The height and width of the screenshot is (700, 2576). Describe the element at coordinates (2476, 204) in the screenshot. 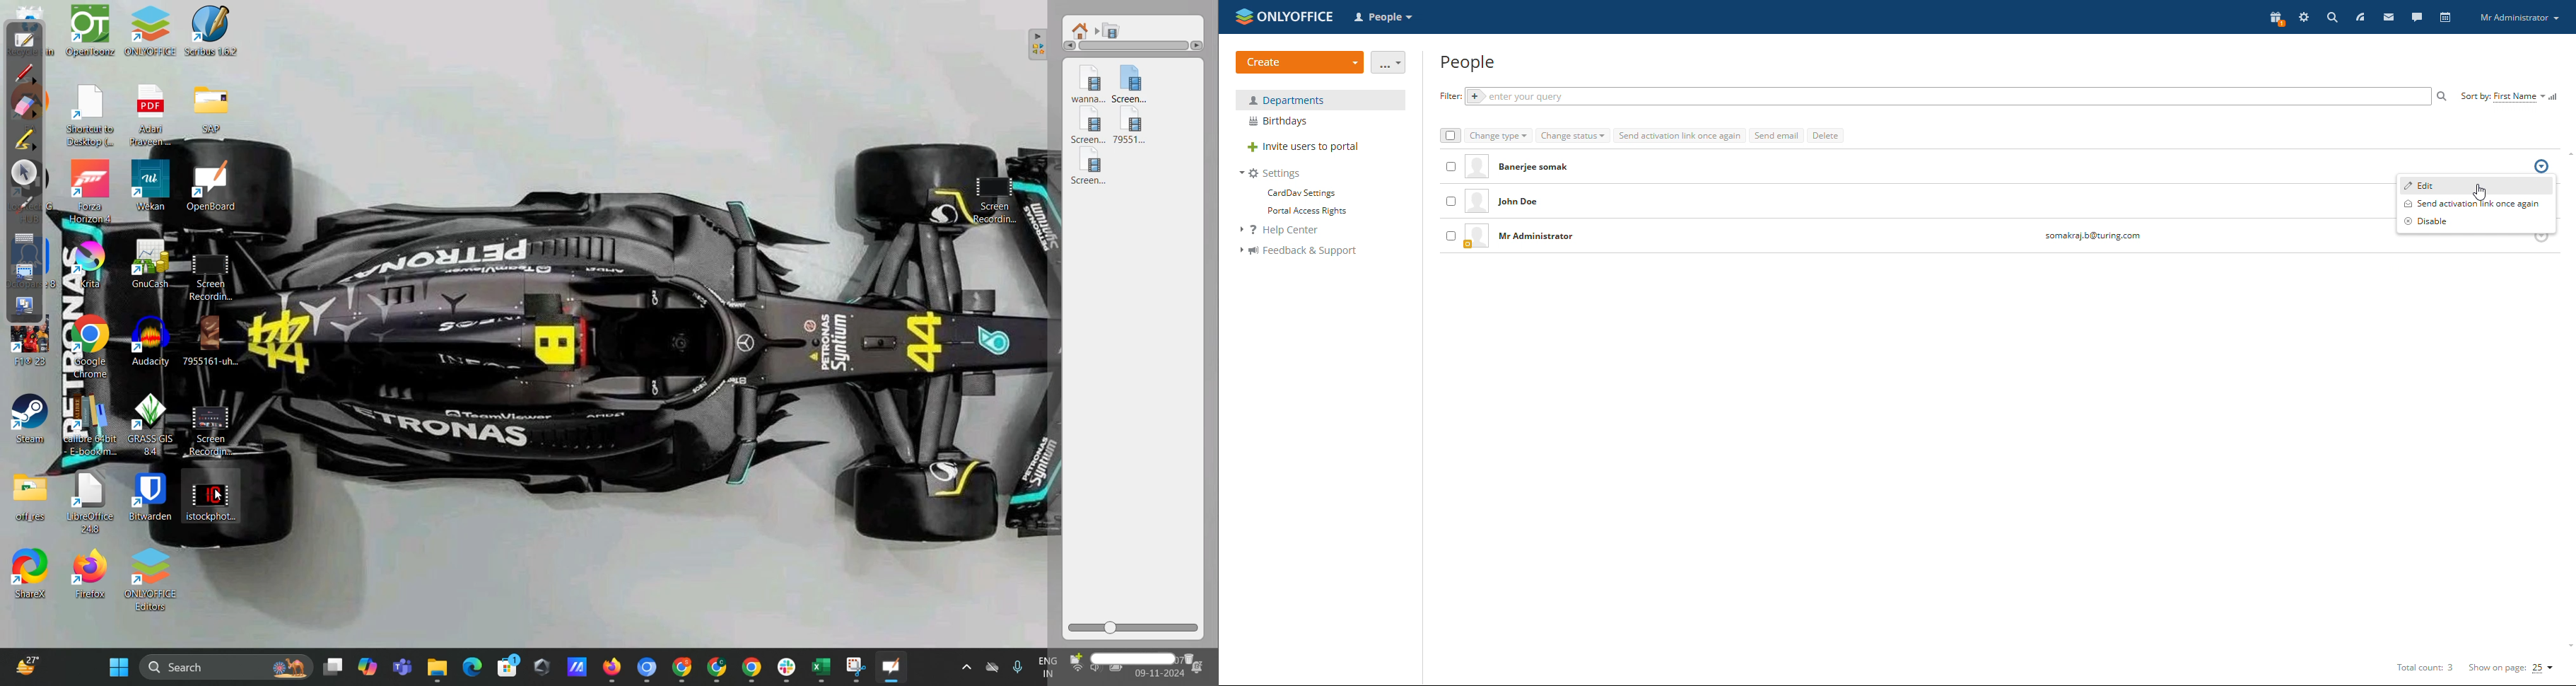

I see `send activation link again` at that location.